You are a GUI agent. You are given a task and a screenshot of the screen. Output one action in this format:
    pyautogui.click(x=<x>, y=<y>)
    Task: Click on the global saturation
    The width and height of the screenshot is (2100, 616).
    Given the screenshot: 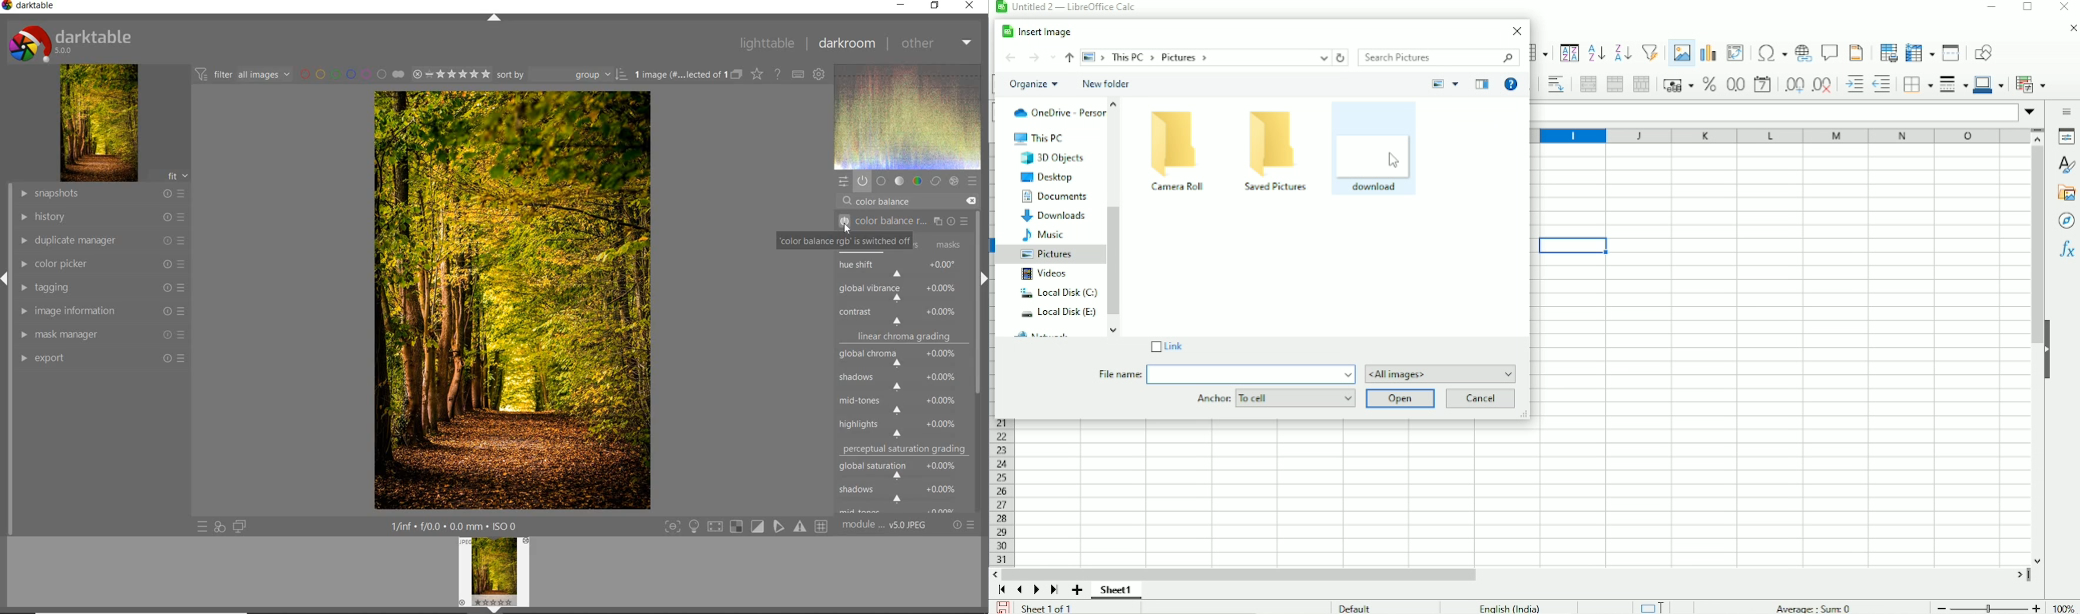 What is the action you would take?
    pyautogui.click(x=904, y=468)
    